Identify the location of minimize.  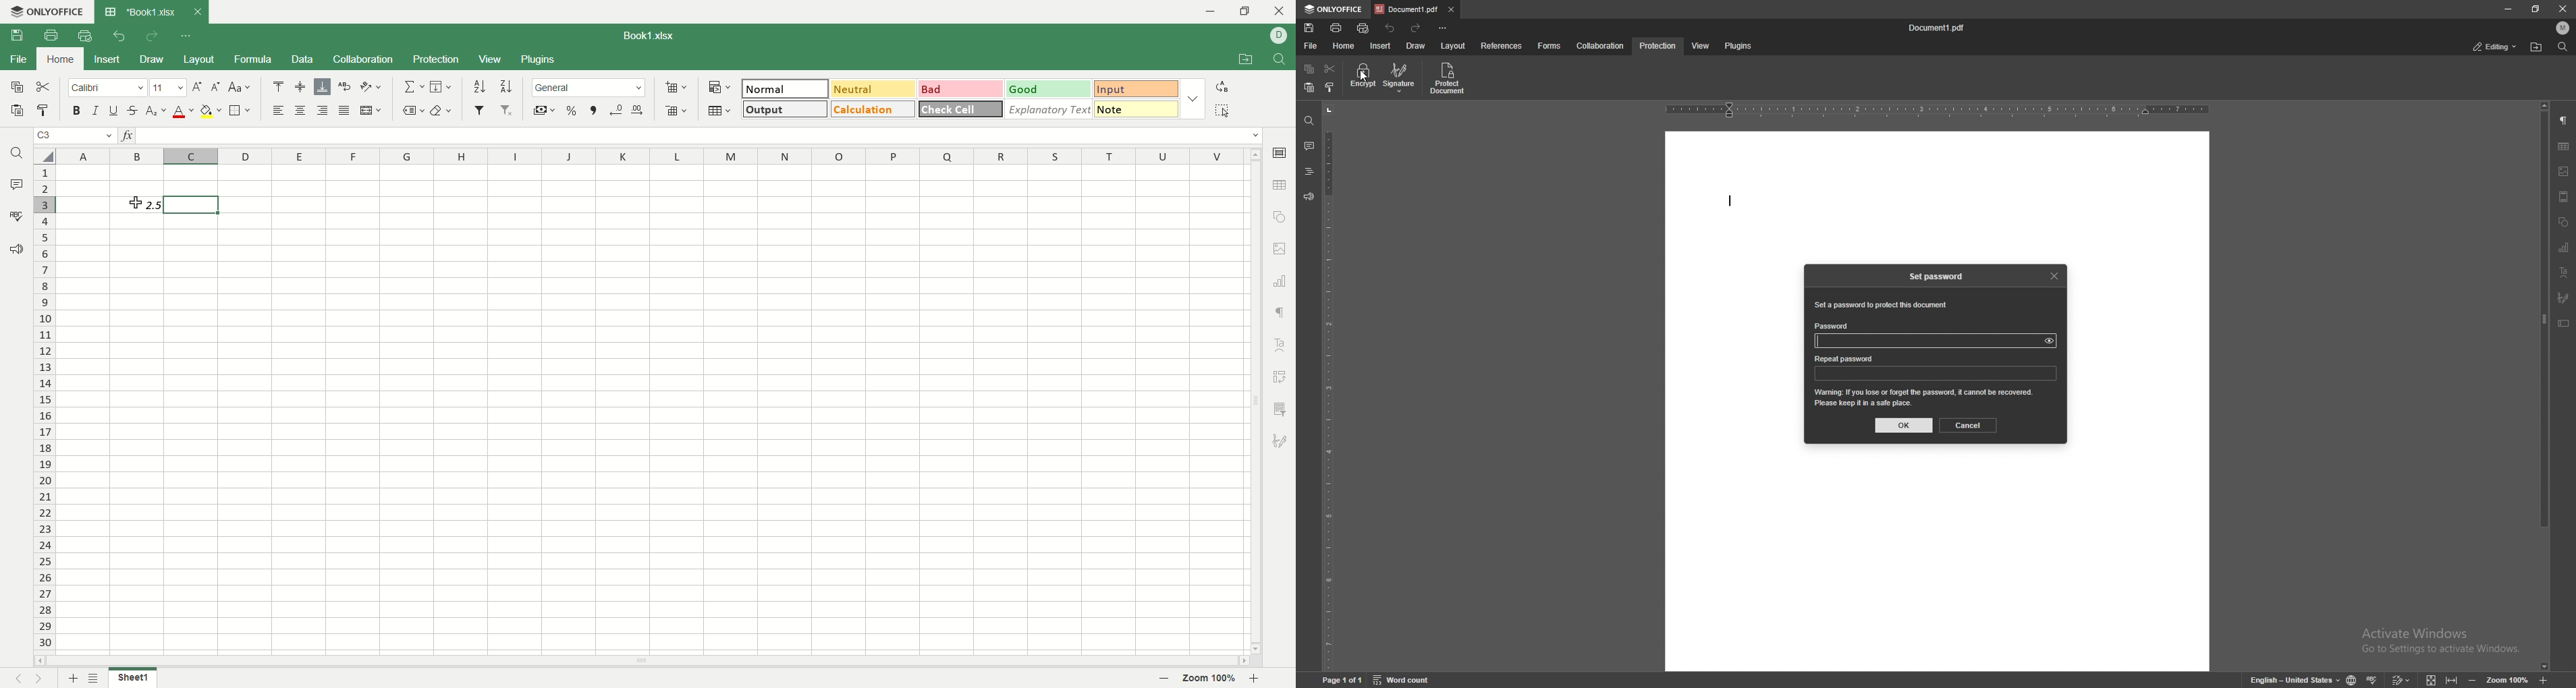
(1213, 11).